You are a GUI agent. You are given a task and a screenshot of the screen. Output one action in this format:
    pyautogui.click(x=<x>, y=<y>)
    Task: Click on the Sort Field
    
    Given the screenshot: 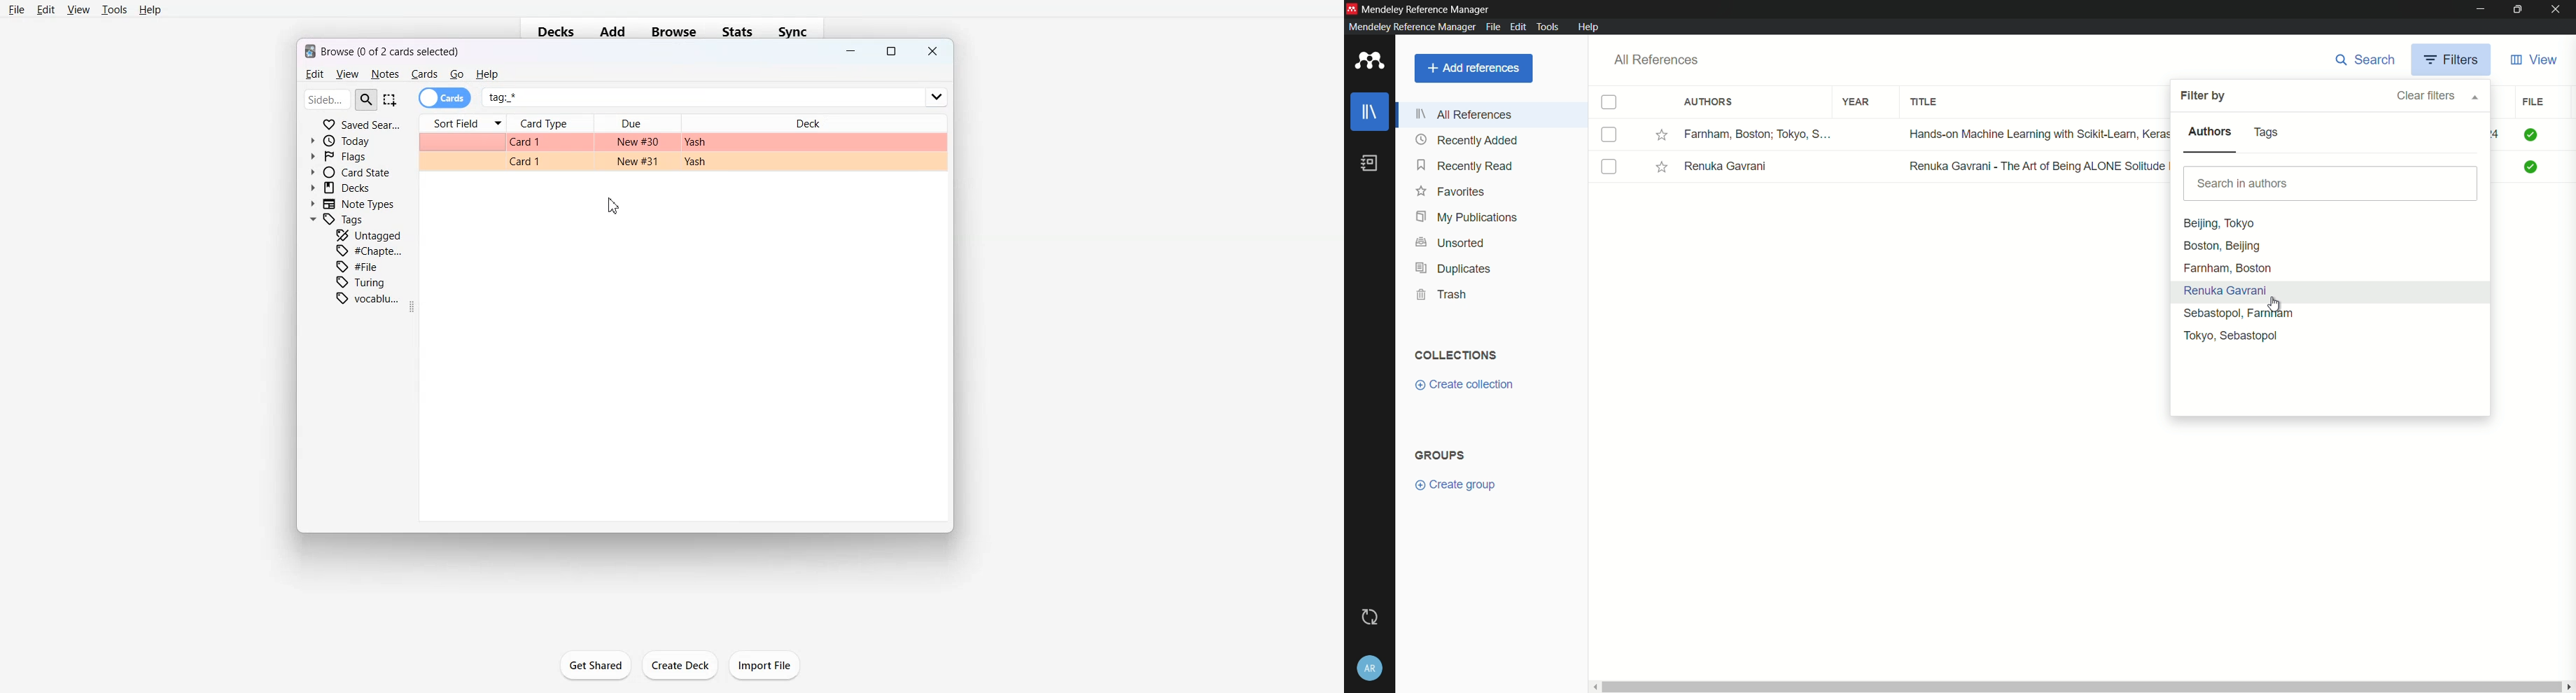 What is the action you would take?
    pyautogui.click(x=462, y=123)
    